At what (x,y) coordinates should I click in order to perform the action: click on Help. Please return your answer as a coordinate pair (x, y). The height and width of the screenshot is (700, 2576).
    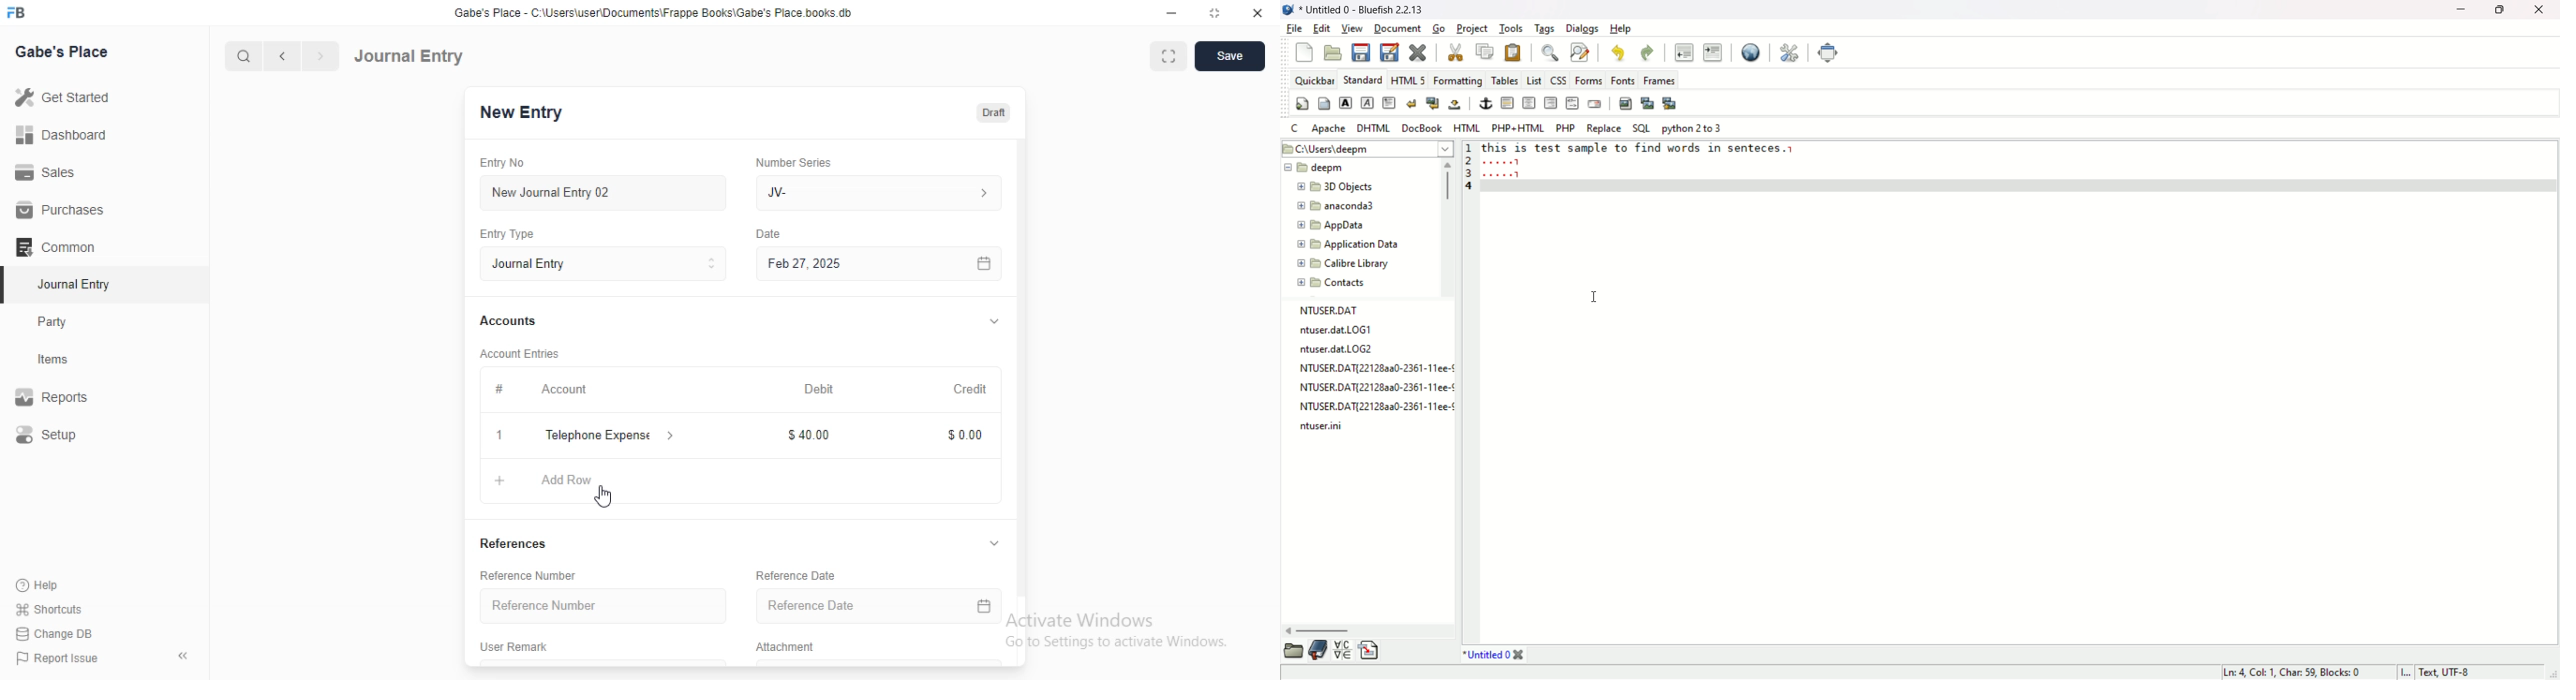
    Looking at the image, I should click on (36, 585).